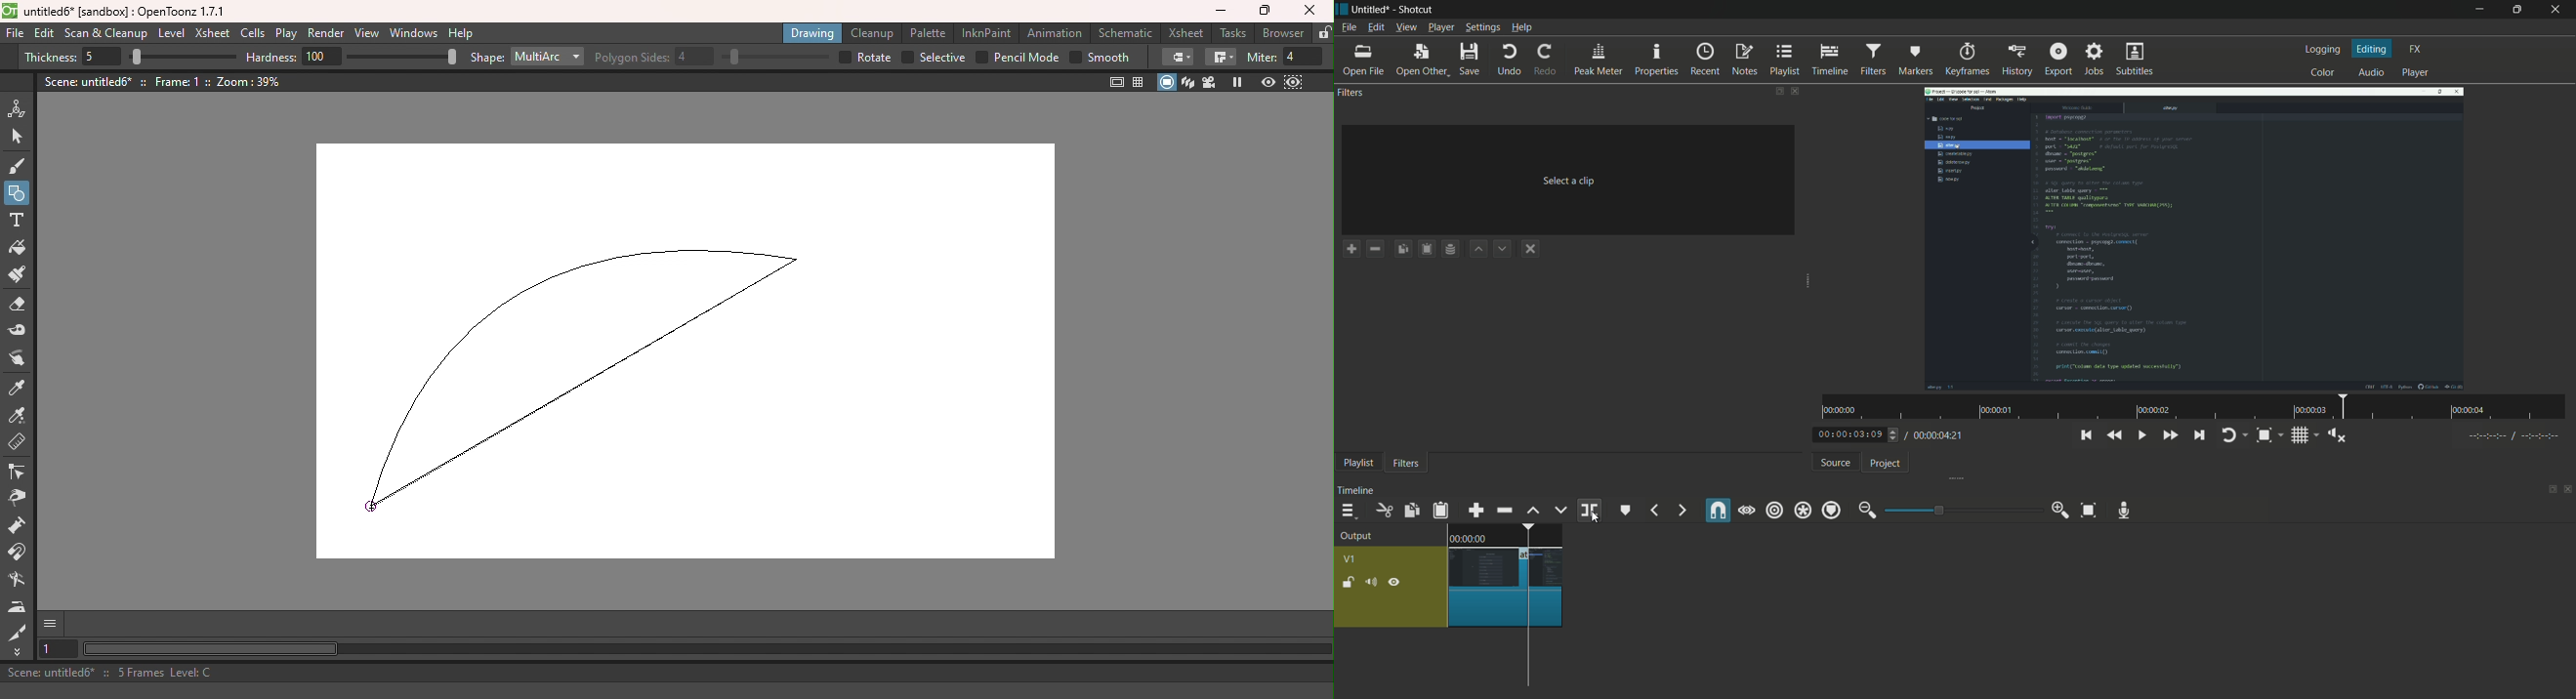 The image size is (2576, 700). Describe the element at coordinates (1347, 584) in the screenshot. I see `lock` at that location.